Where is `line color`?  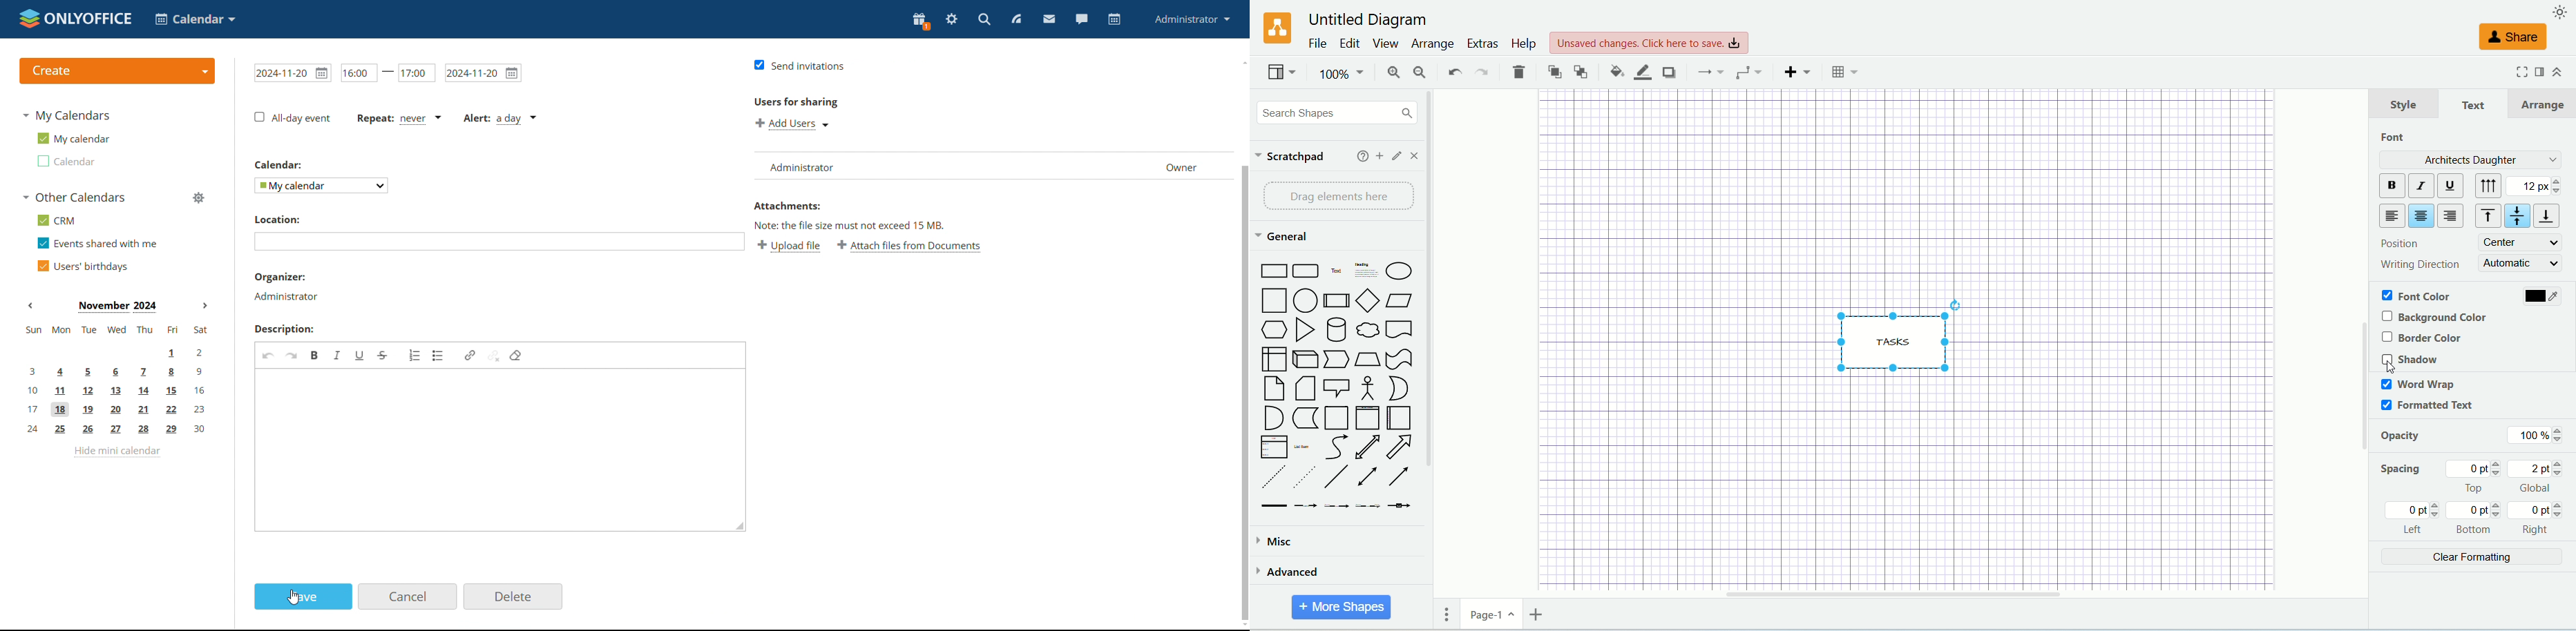 line color is located at coordinates (1638, 71).